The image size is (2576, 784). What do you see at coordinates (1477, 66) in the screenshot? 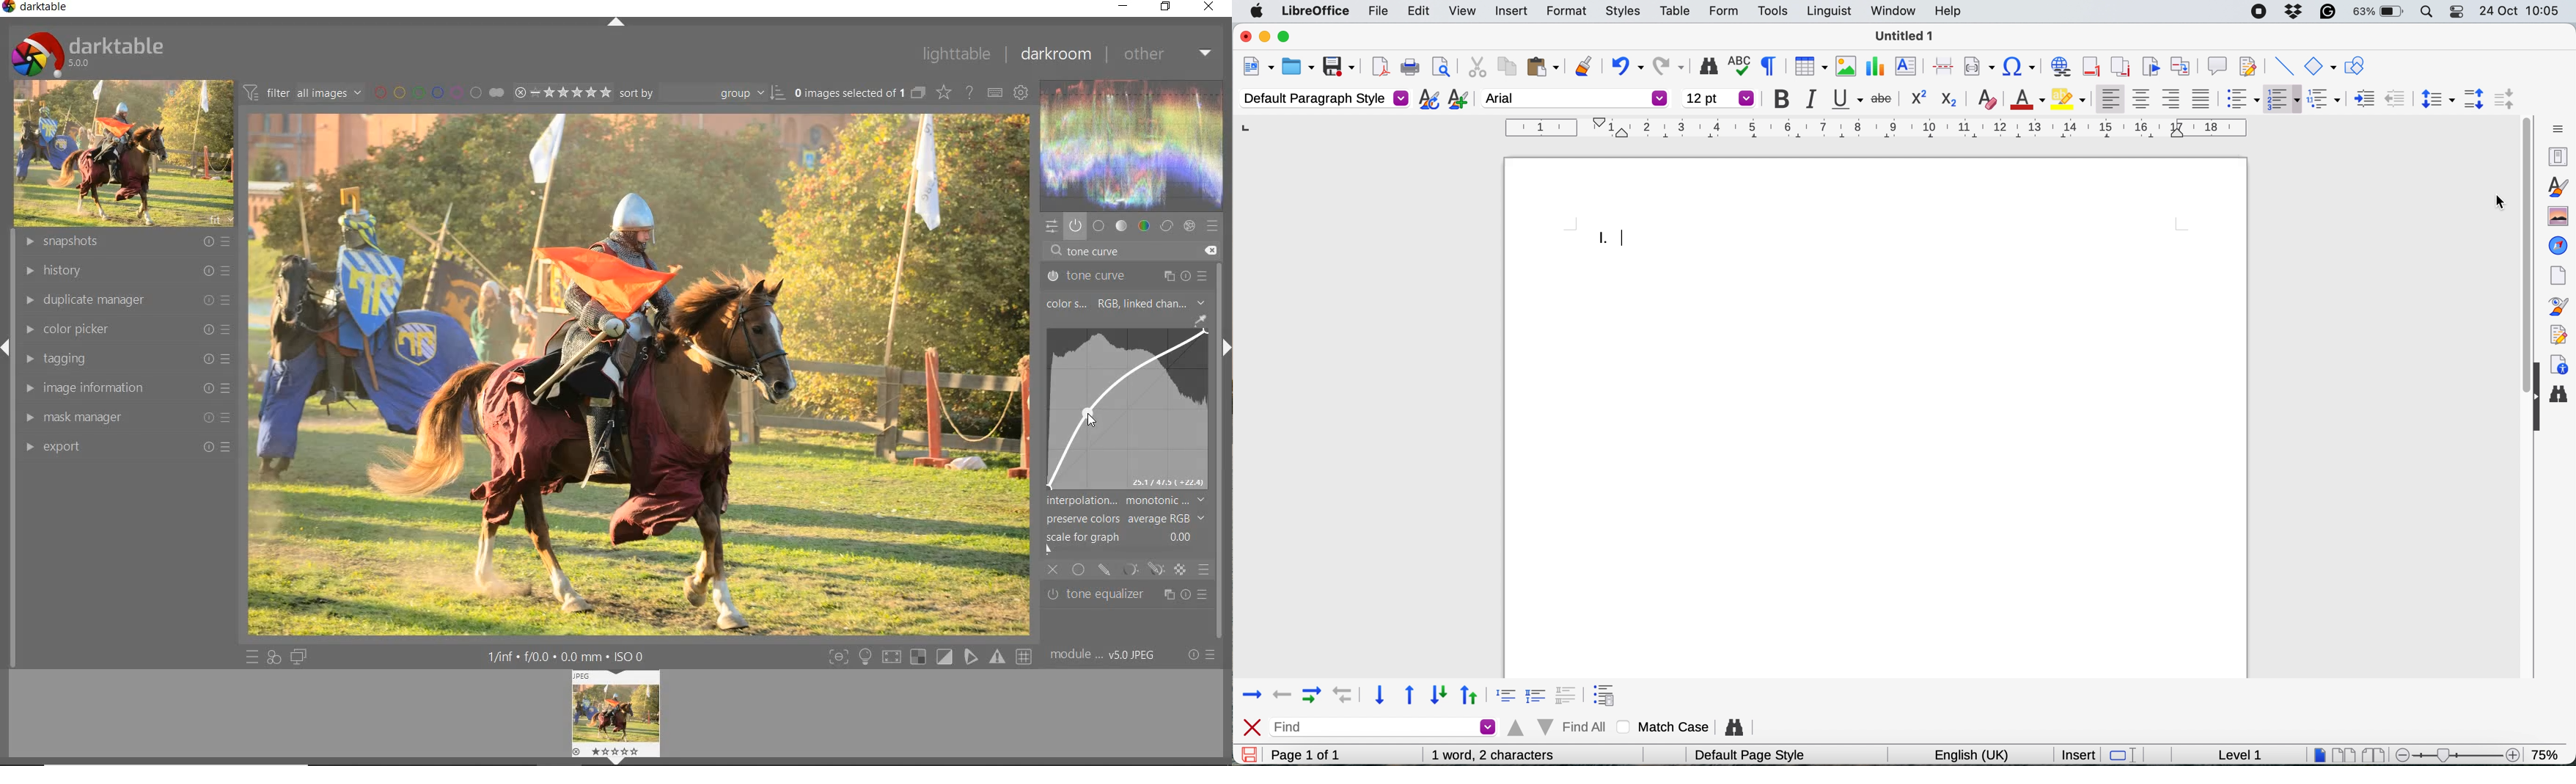
I see `cut` at bounding box center [1477, 66].